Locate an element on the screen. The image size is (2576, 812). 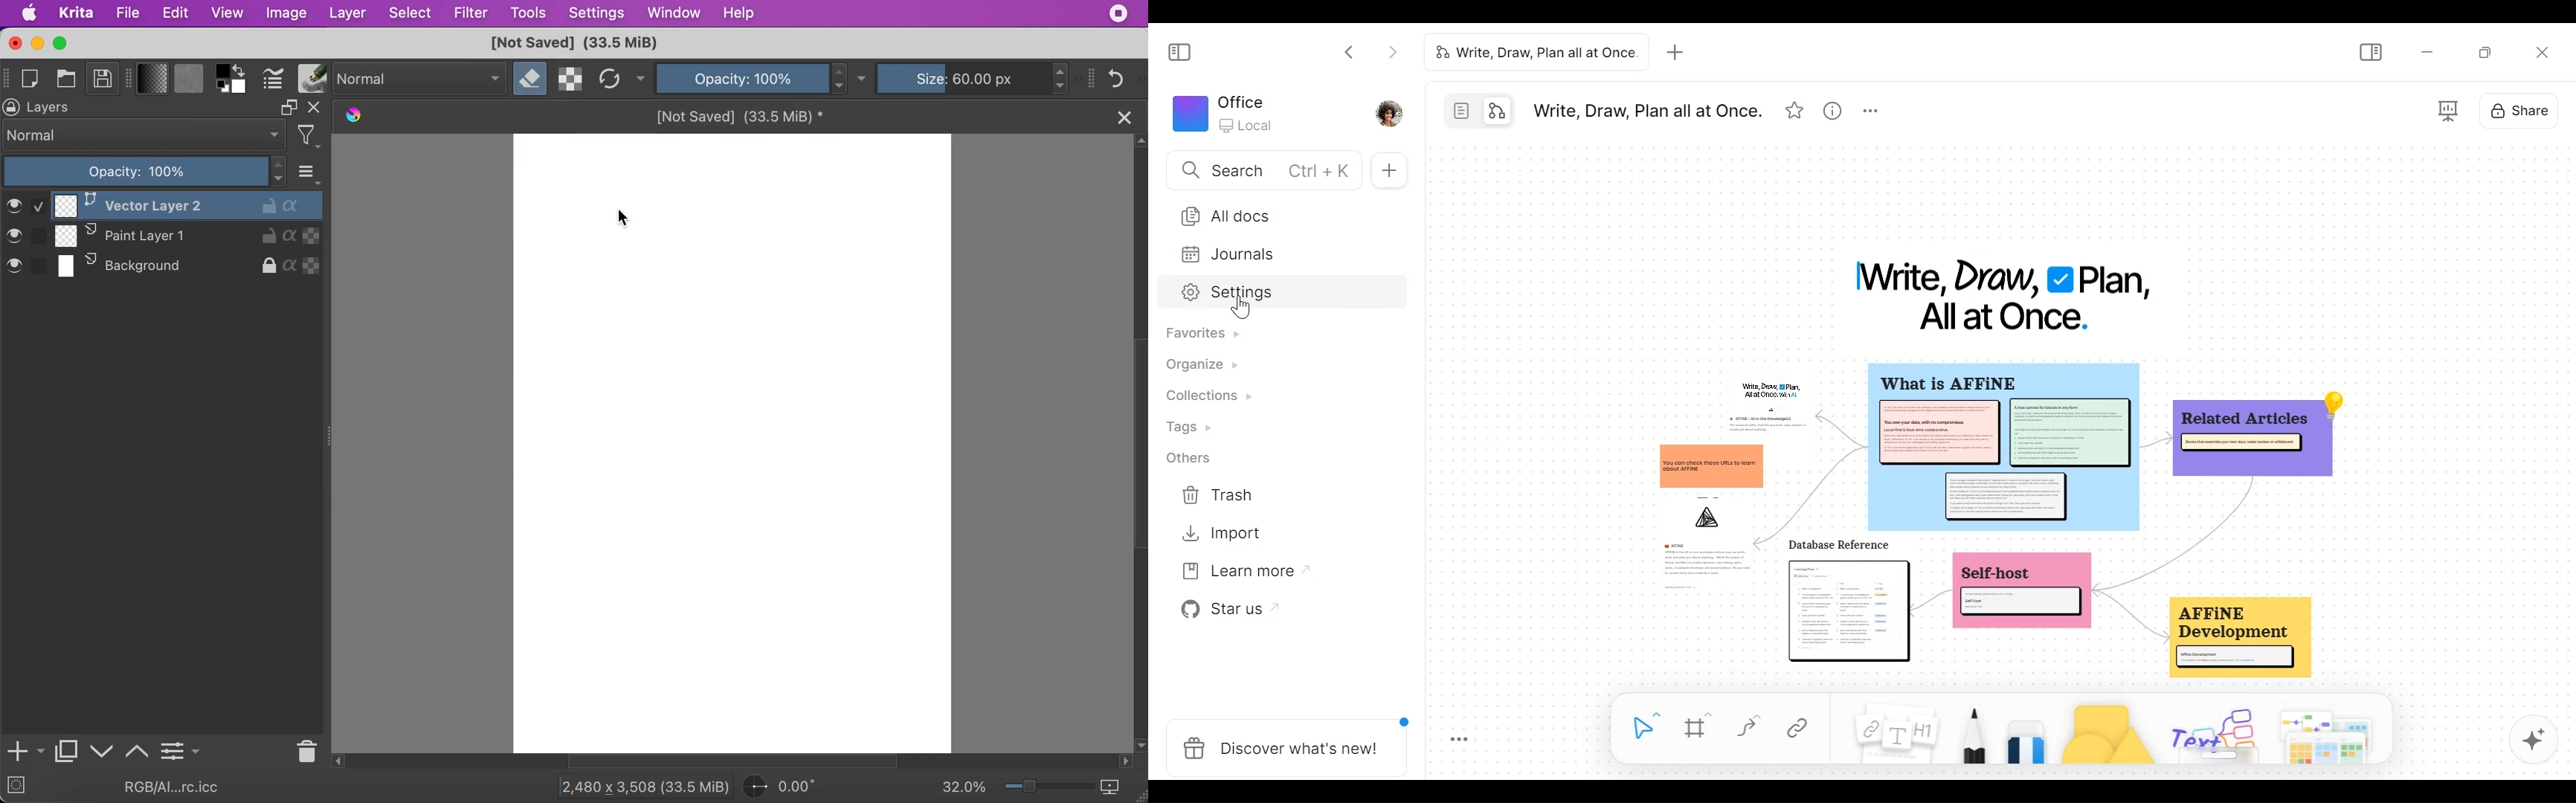
open an existing document is located at coordinates (68, 81).